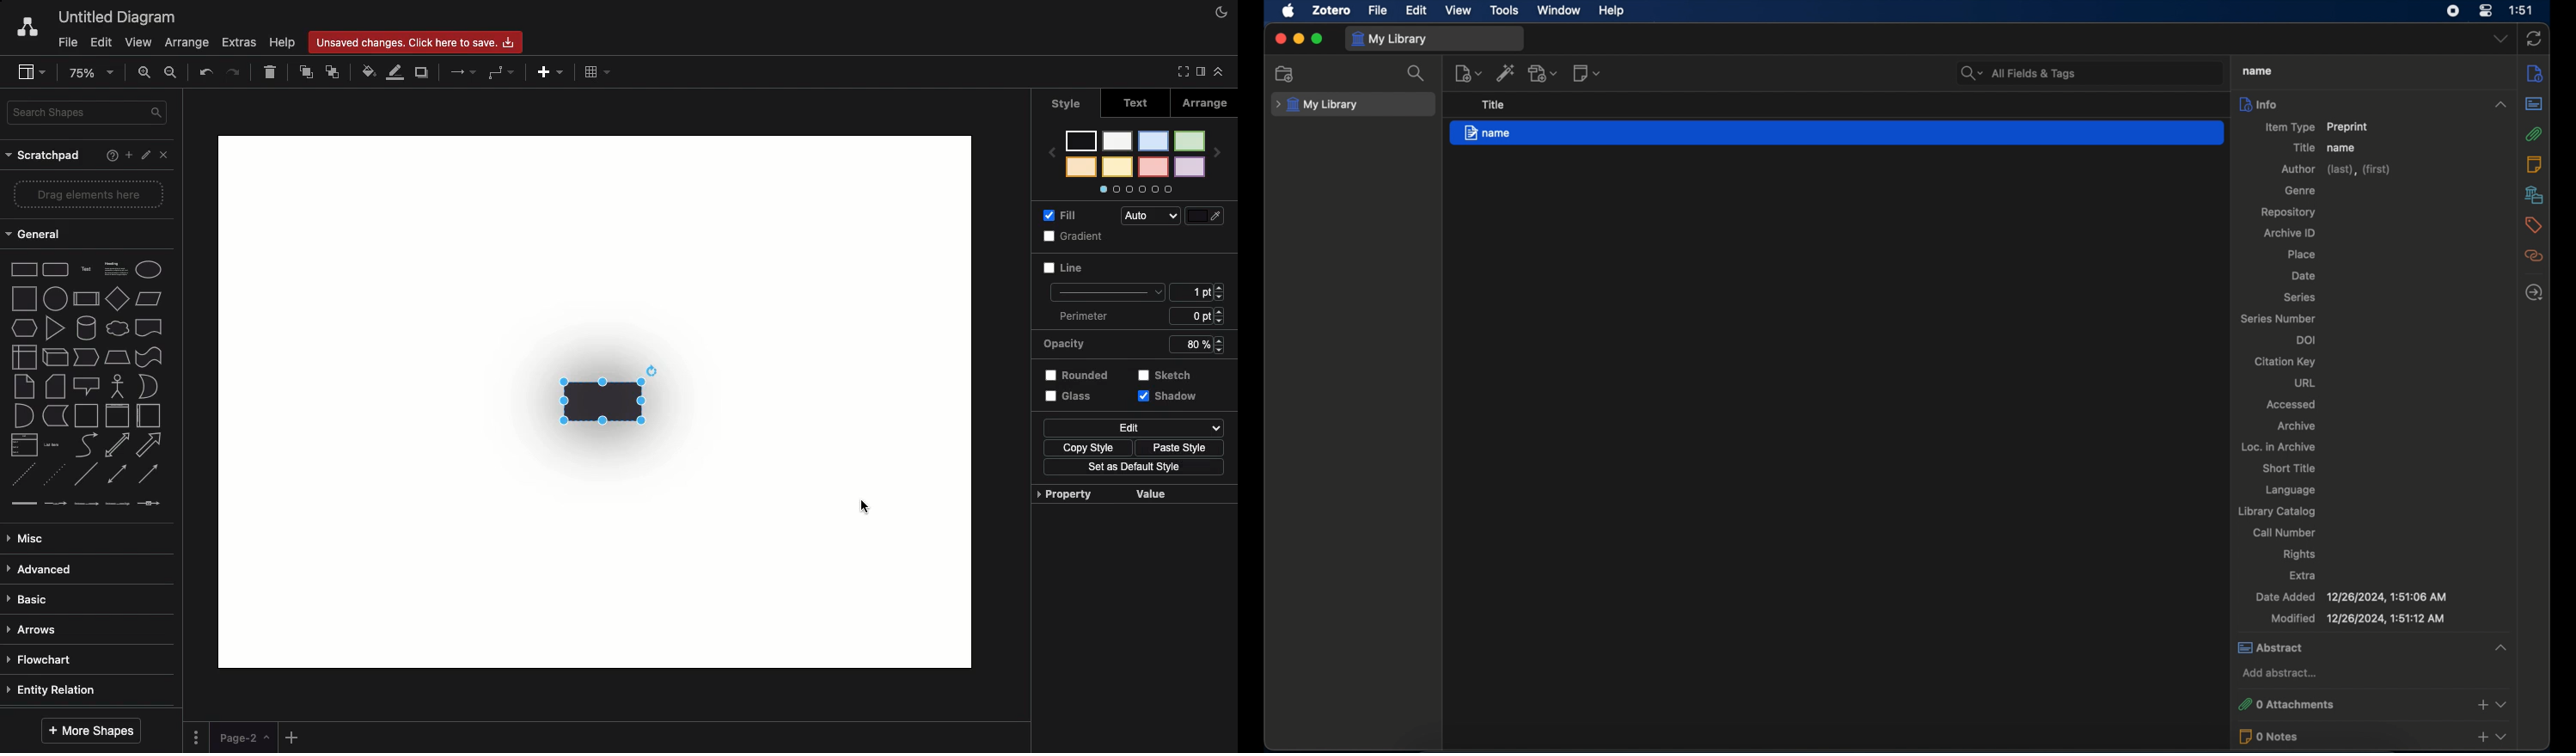  I want to click on More shapes, so click(95, 730).